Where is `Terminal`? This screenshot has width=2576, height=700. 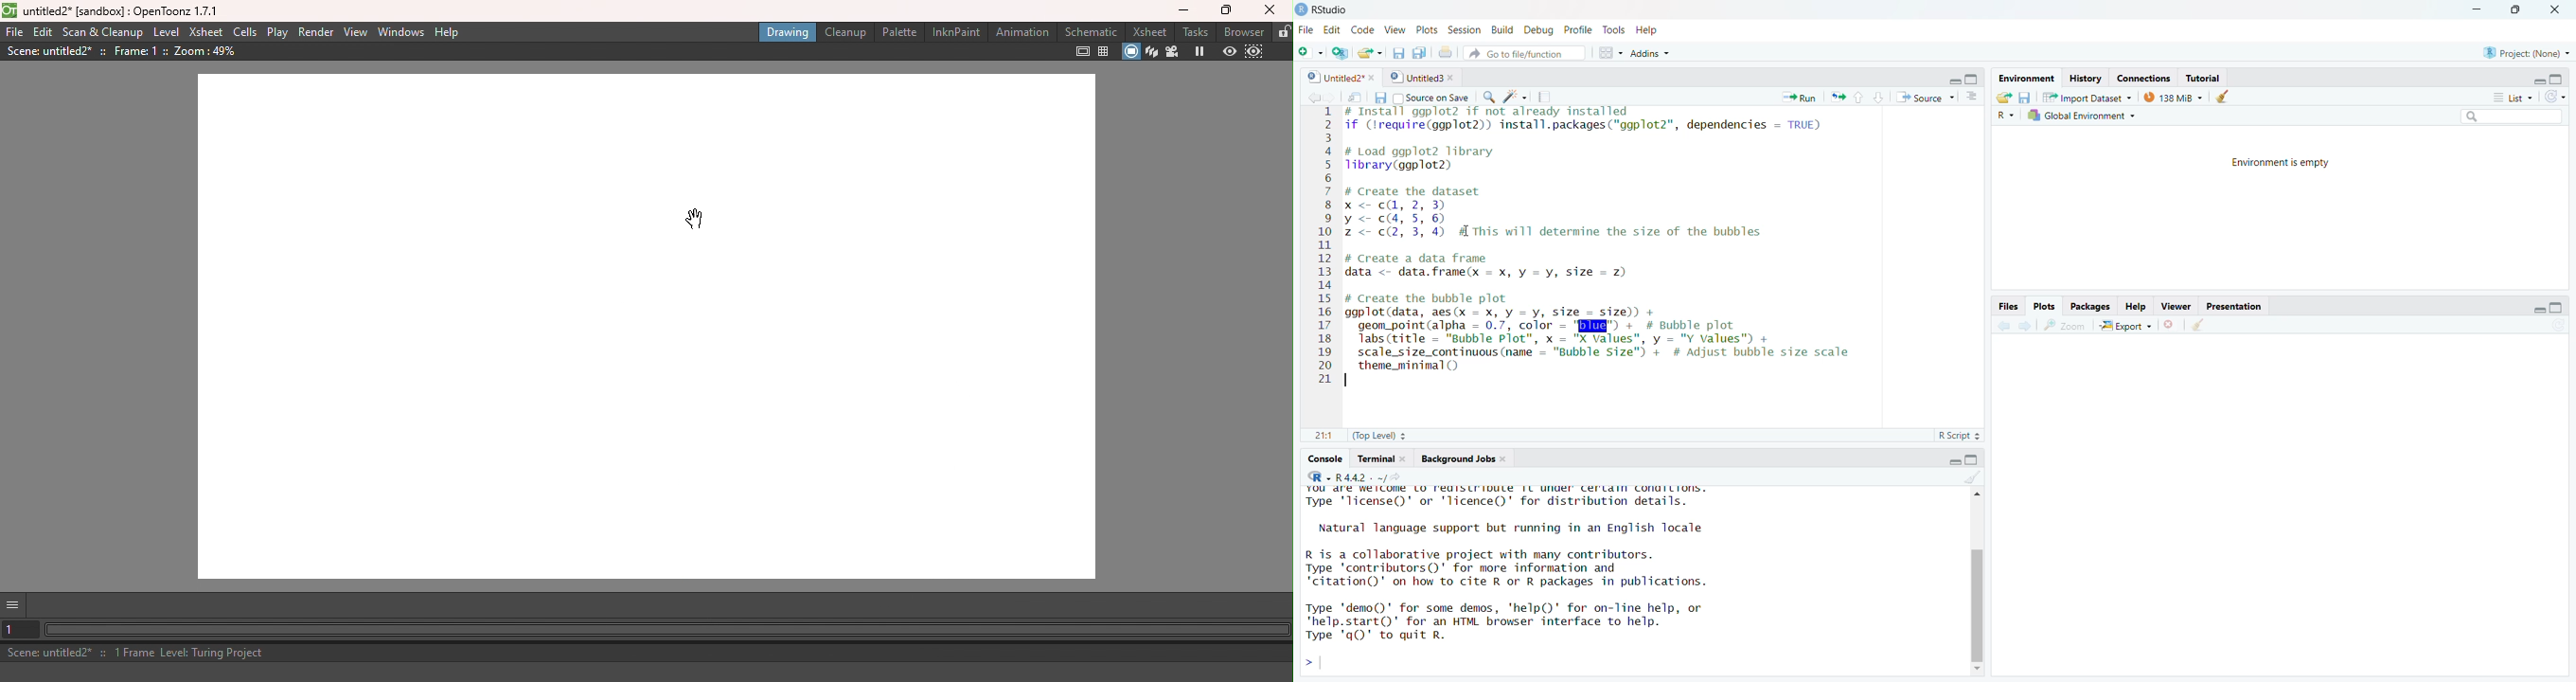
Terminal is located at coordinates (1379, 457).